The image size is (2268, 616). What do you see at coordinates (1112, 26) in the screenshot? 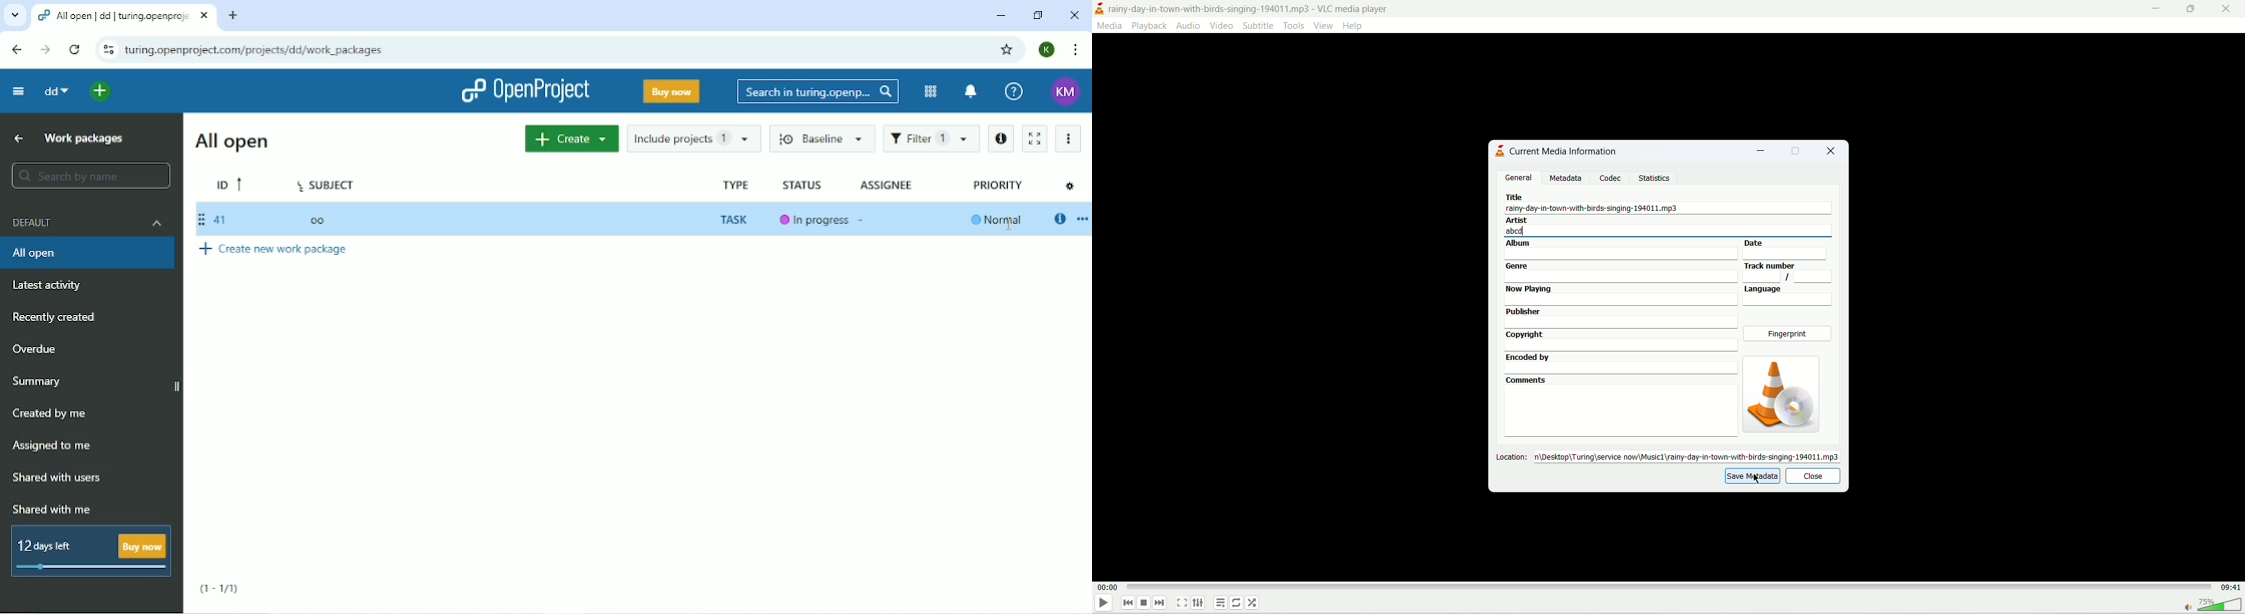
I see `media` at bounding box center [1112, 26].